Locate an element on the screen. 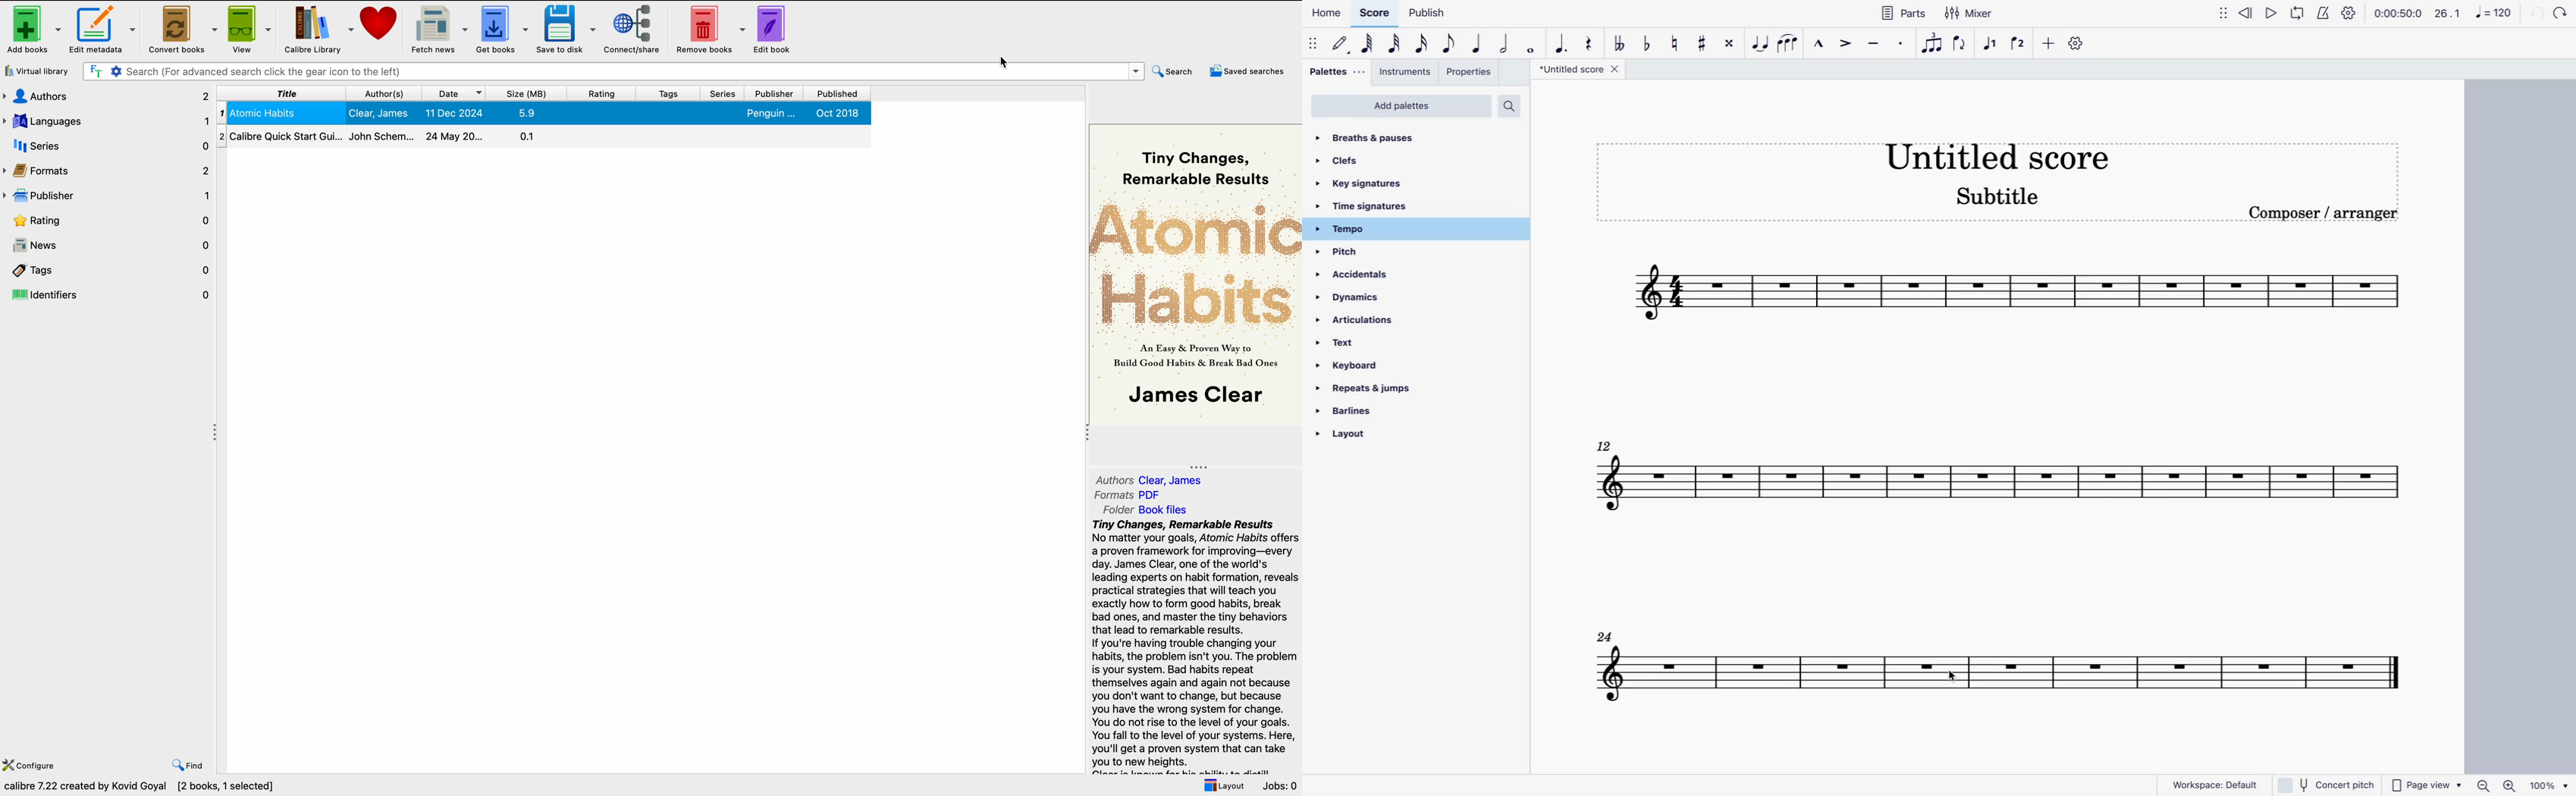  data is located at coordinates (139, 787).